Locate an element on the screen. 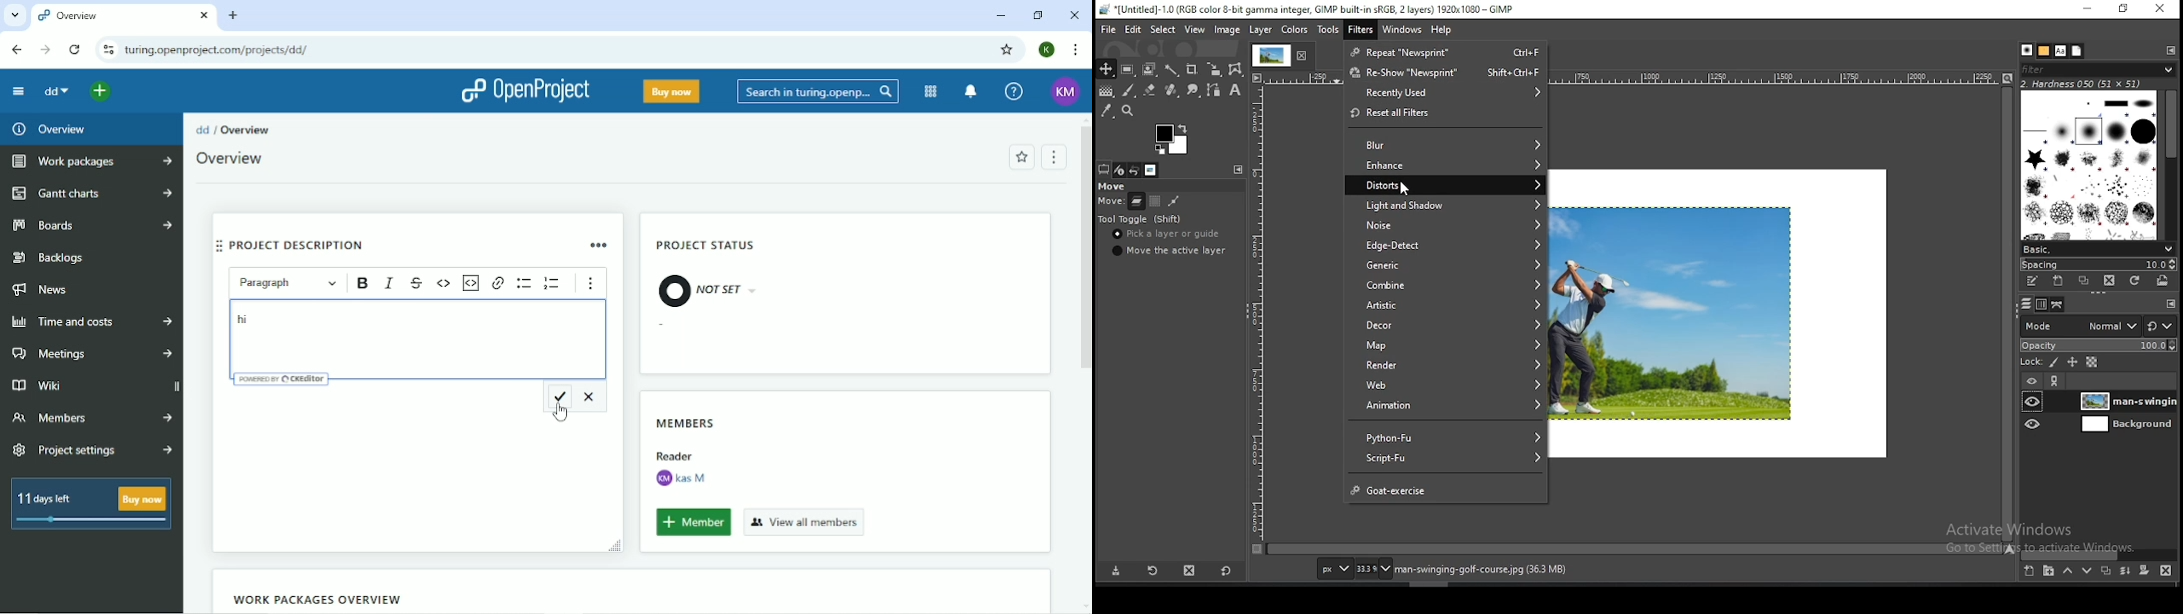 This screenshot has height=616, width=2184. fuzzy selection tool is located at coordinates (1171, 71).